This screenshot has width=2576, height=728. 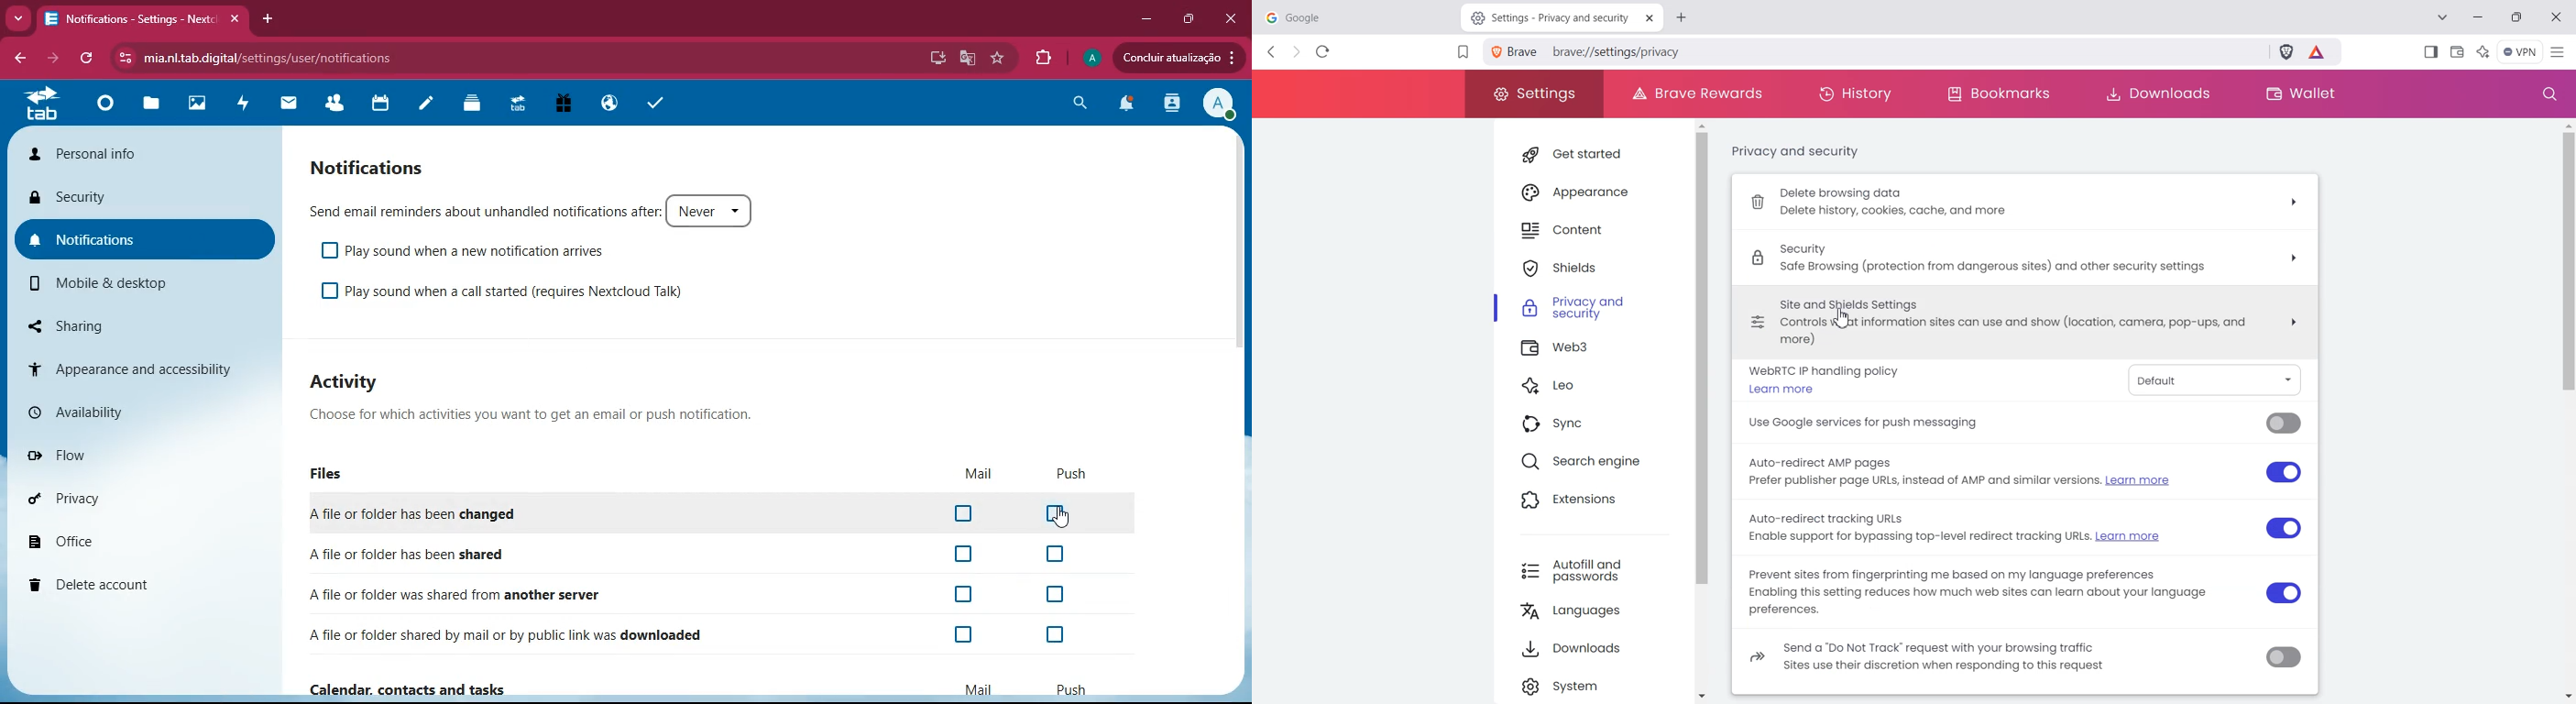 What do you see at coordinates (151, 104) in the screenshot?
I see `files` at bounding box center [151, 104].